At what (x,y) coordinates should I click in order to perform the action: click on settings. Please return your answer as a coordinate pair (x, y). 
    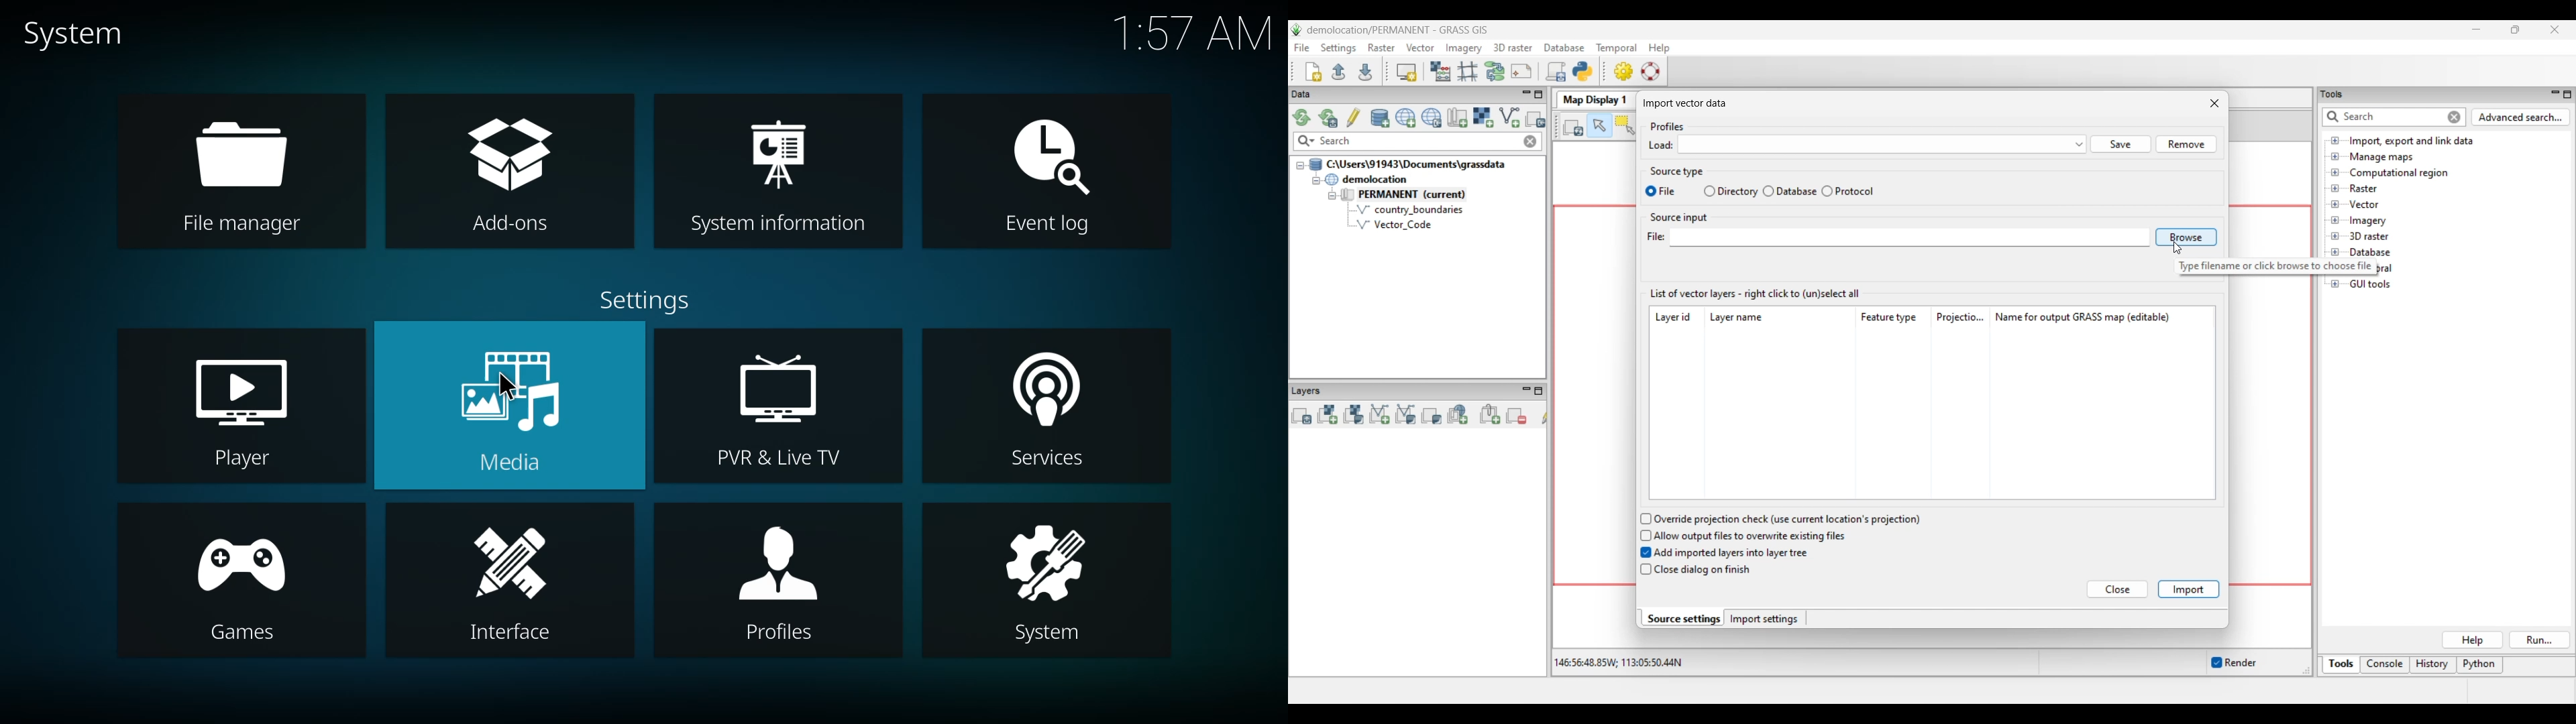
    Looking at the image, I should click on (642, 301).